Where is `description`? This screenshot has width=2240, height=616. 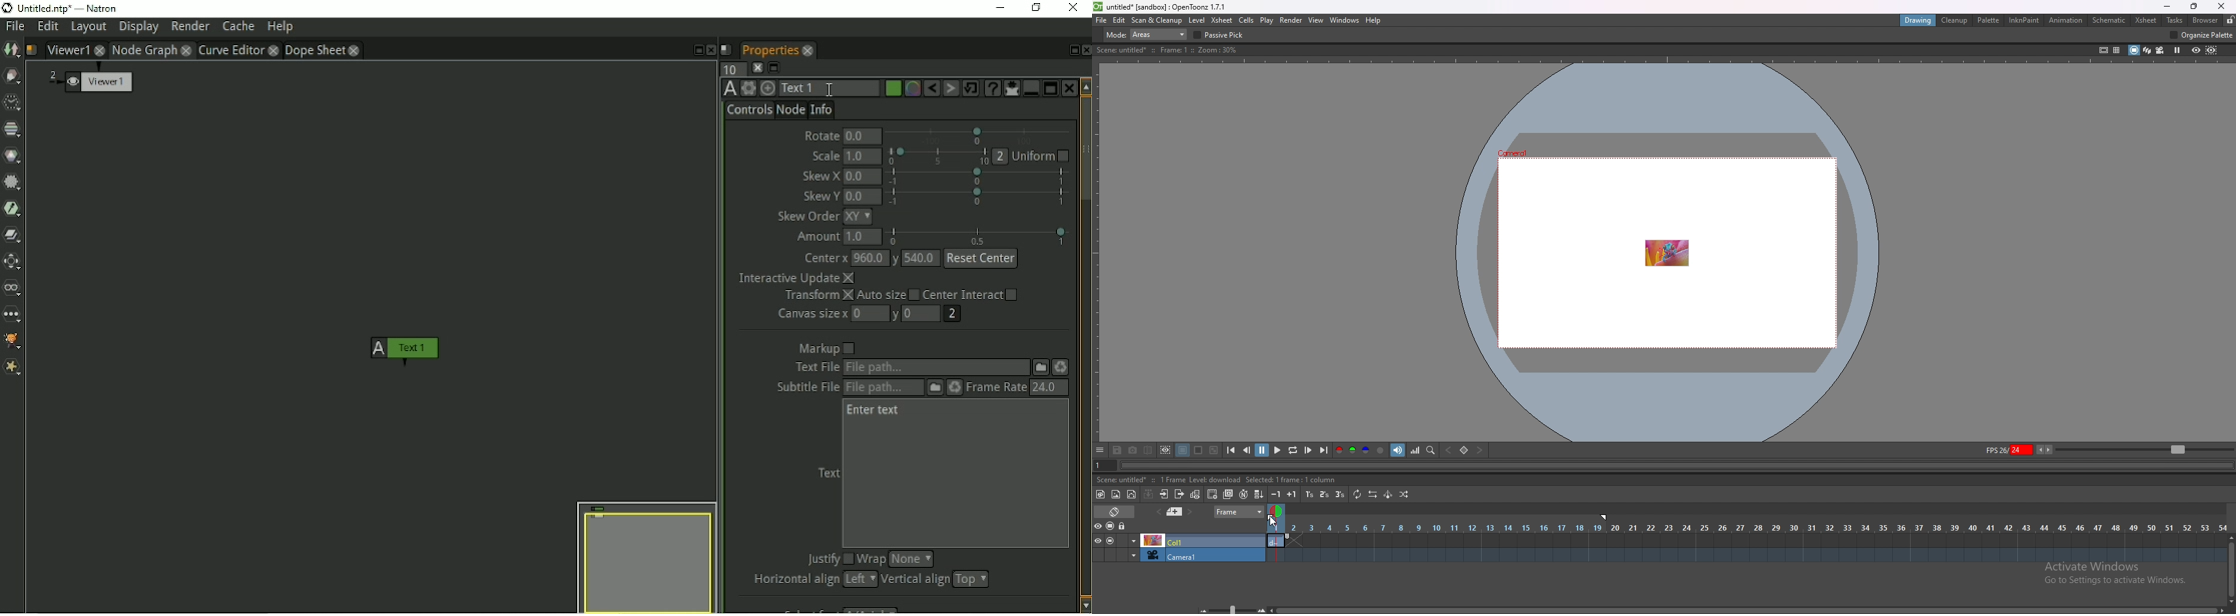
description is located at coordinates (1168, 50).